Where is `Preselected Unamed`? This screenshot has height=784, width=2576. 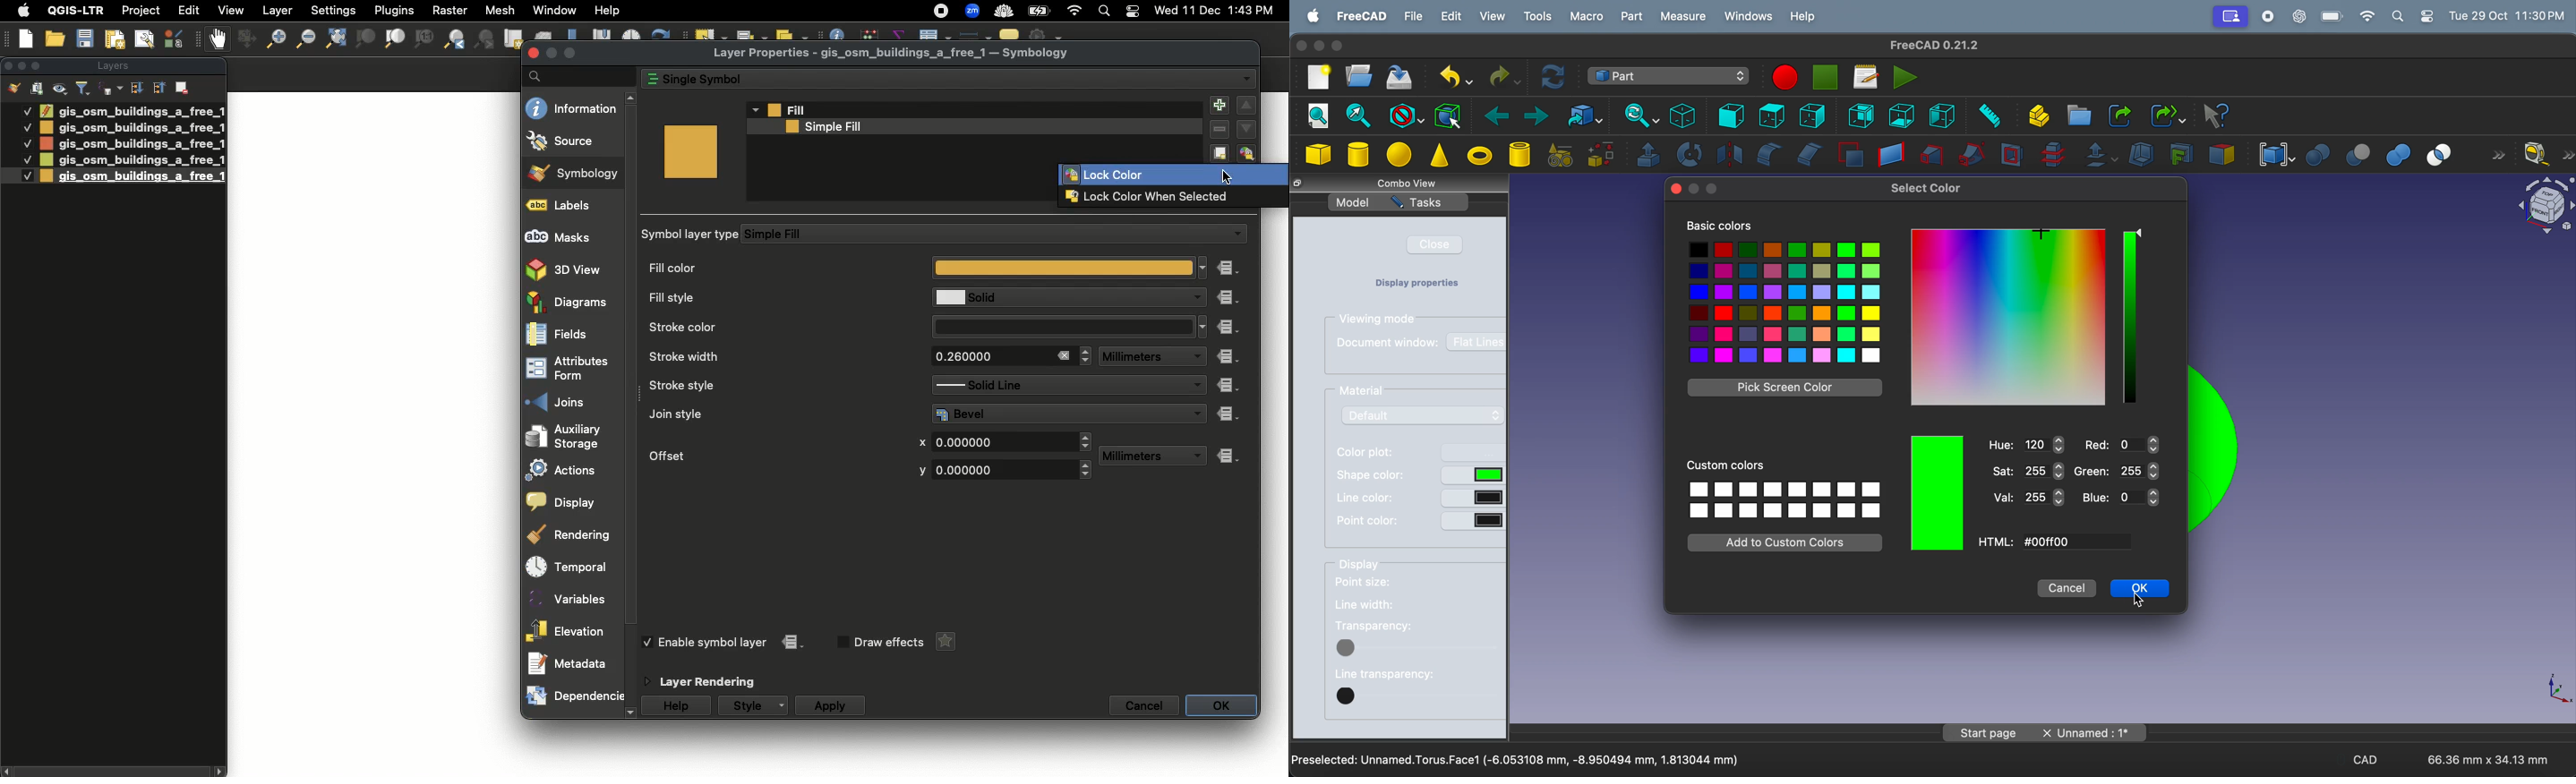
Preselected Unamed is located at coordinates (1517, 761).